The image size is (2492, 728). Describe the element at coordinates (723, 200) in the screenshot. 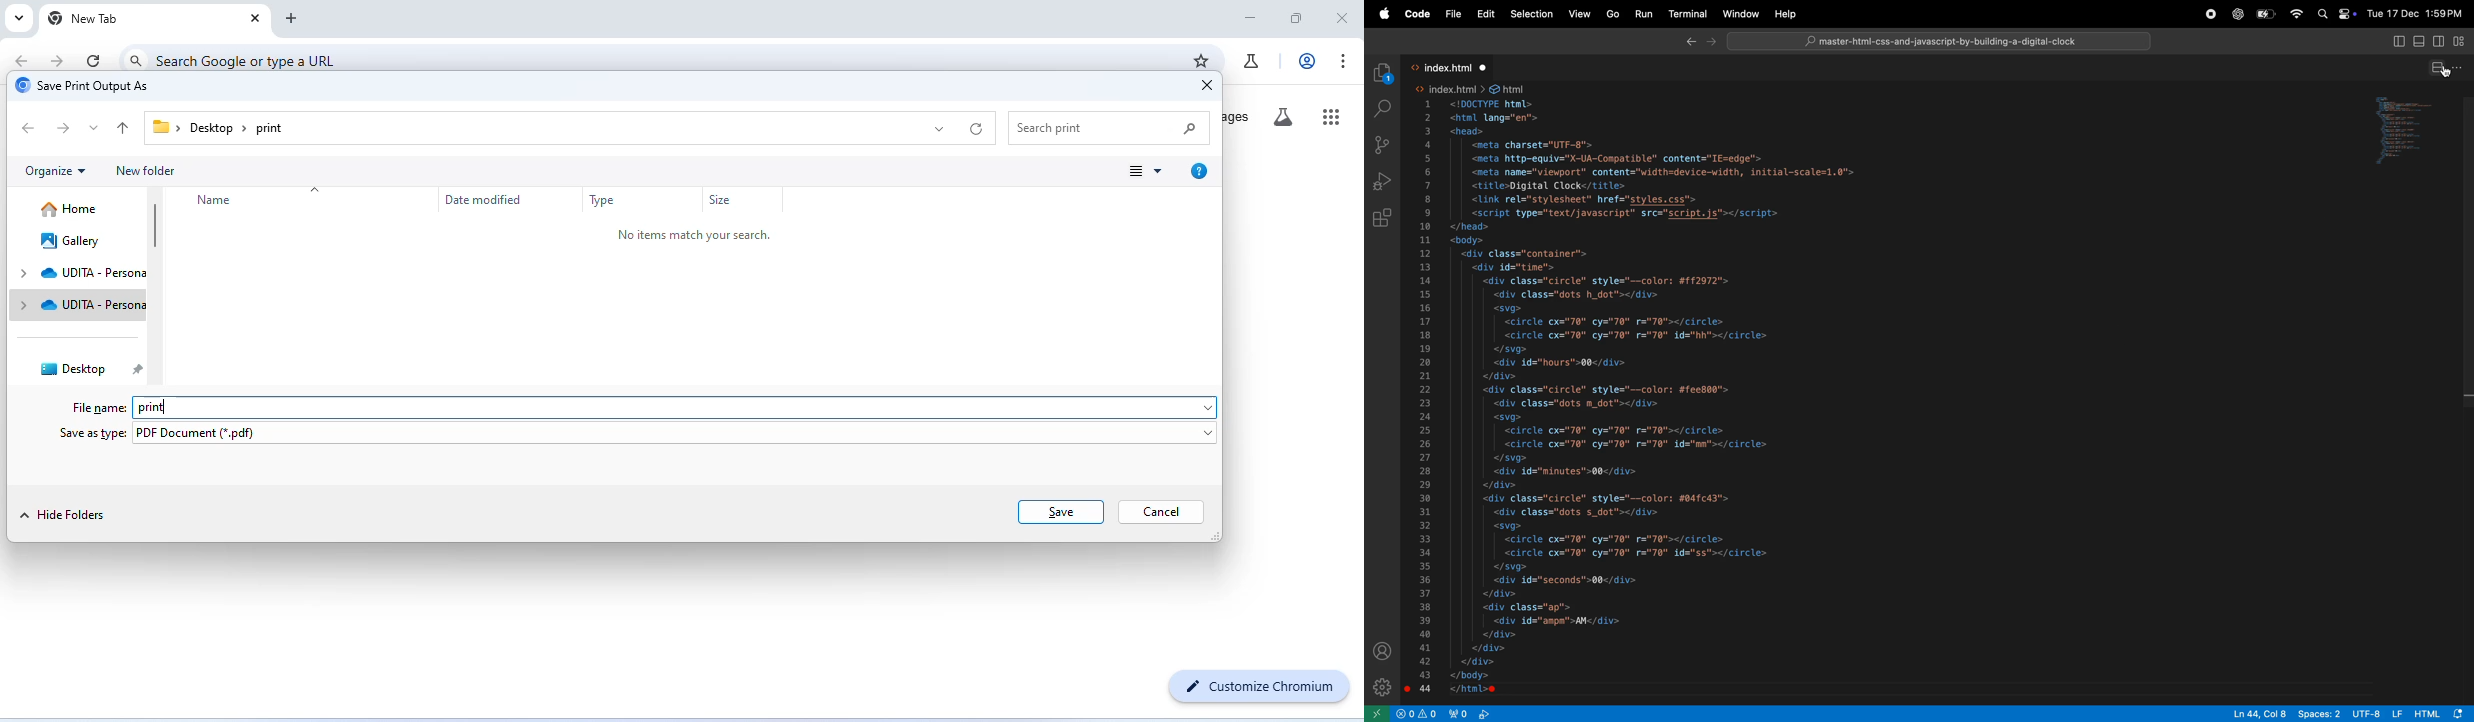

I see `Size` at that location.